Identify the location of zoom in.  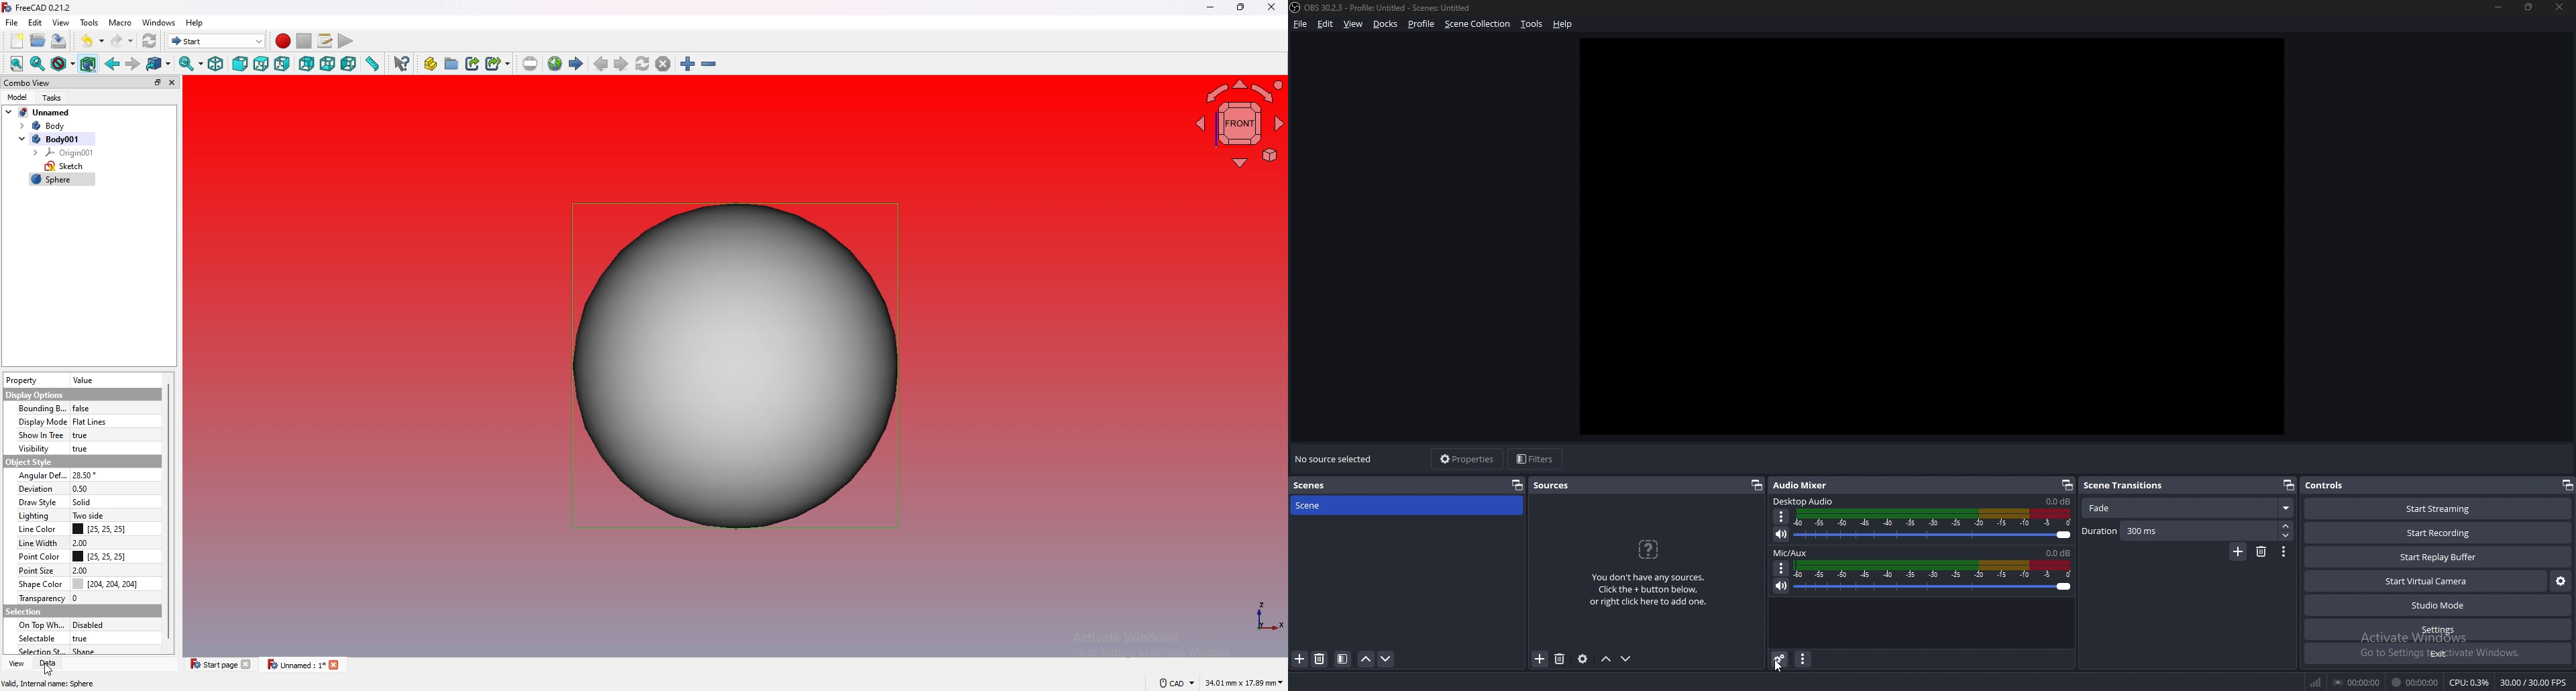
(688, 64).